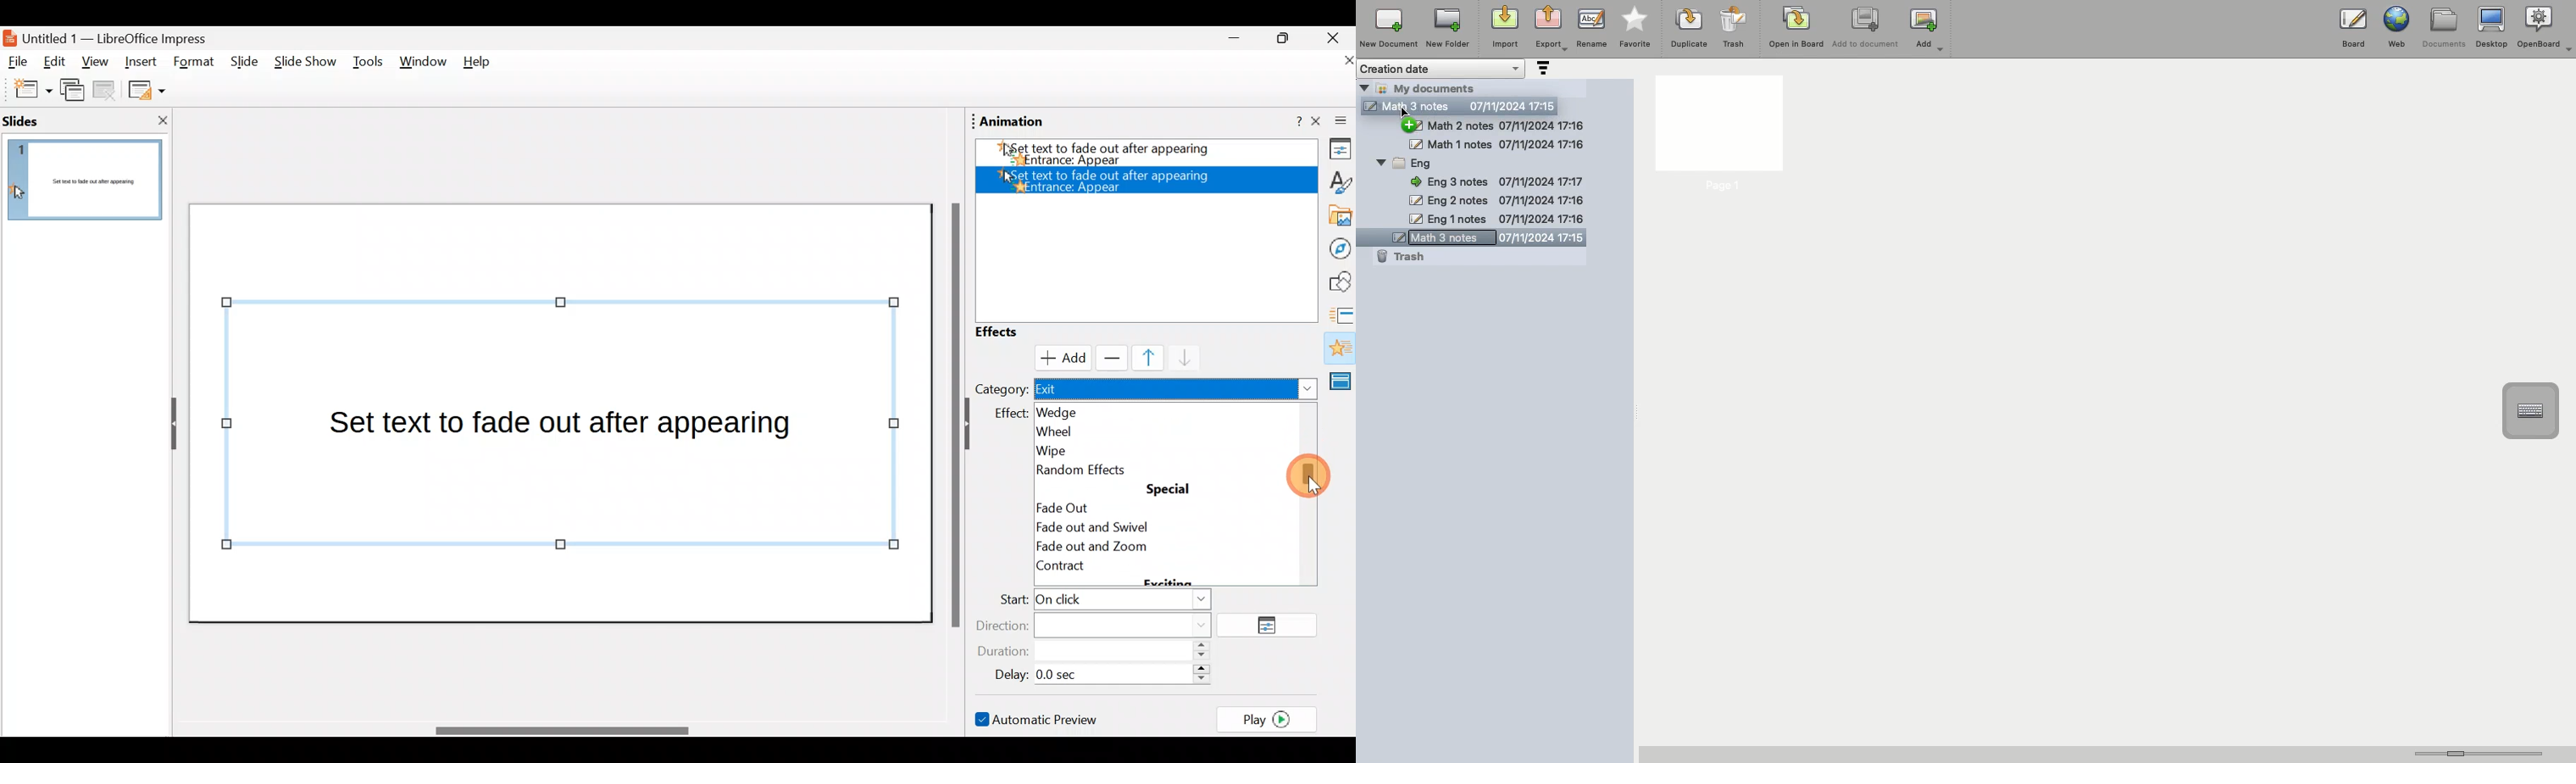  I want to click on Circle, so click(1090, 528).